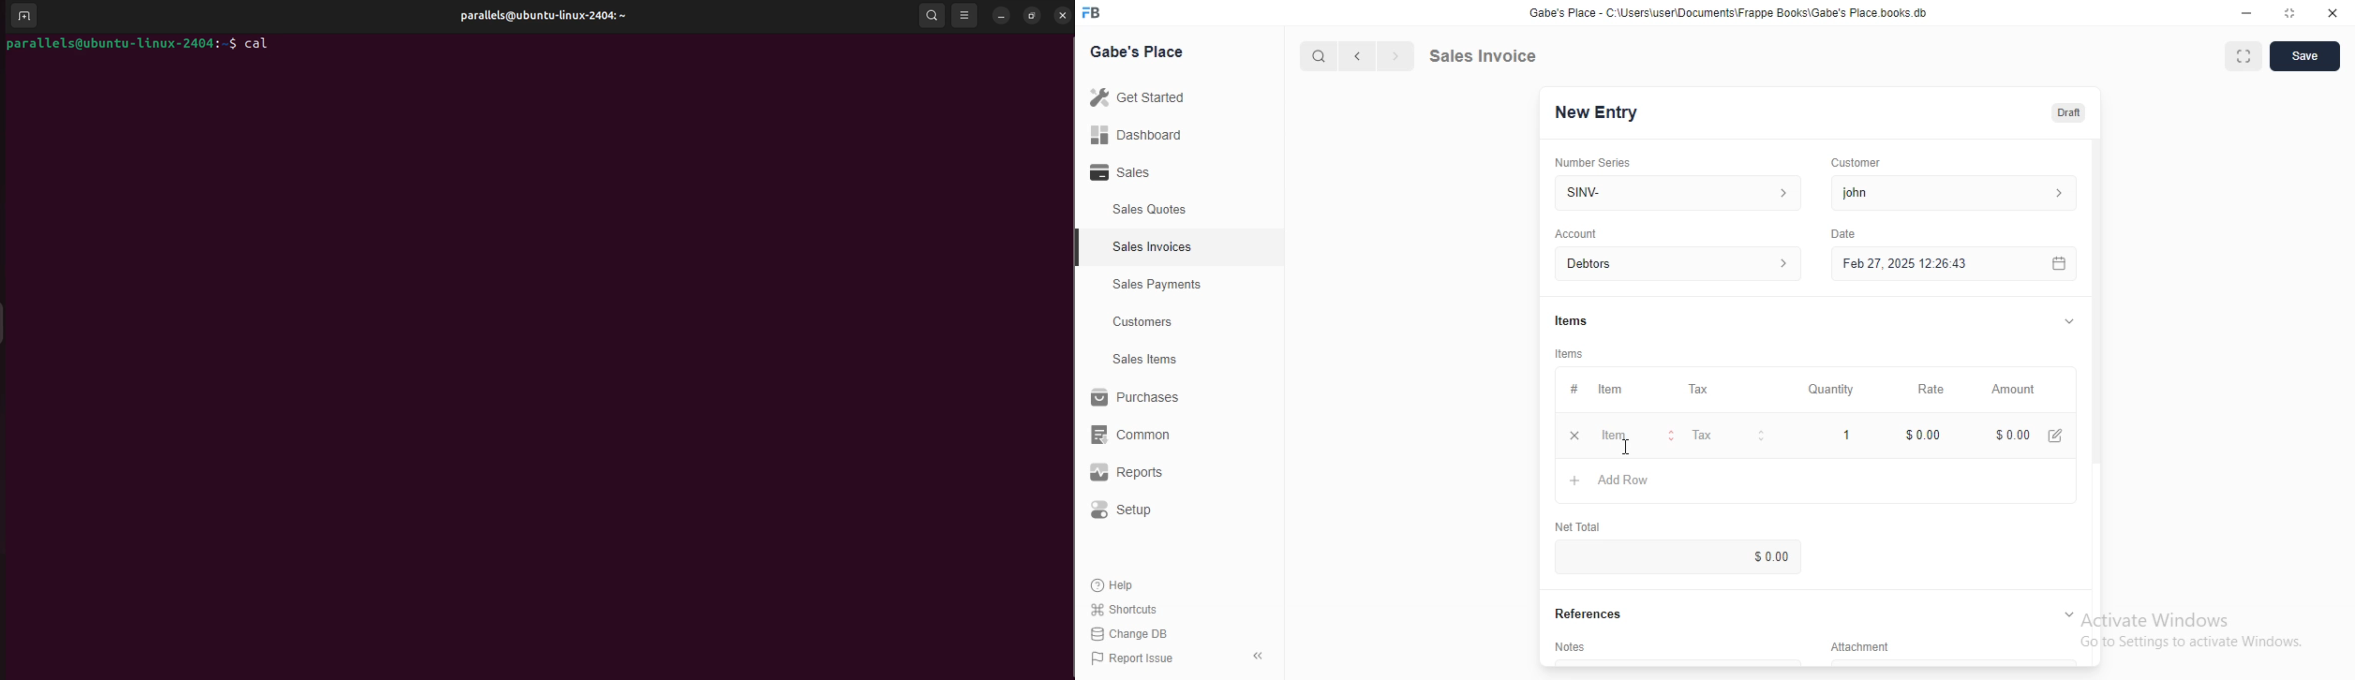  Describe the element at coordinates (2018, 390) in the screenshot. I see `Amount` at that location.